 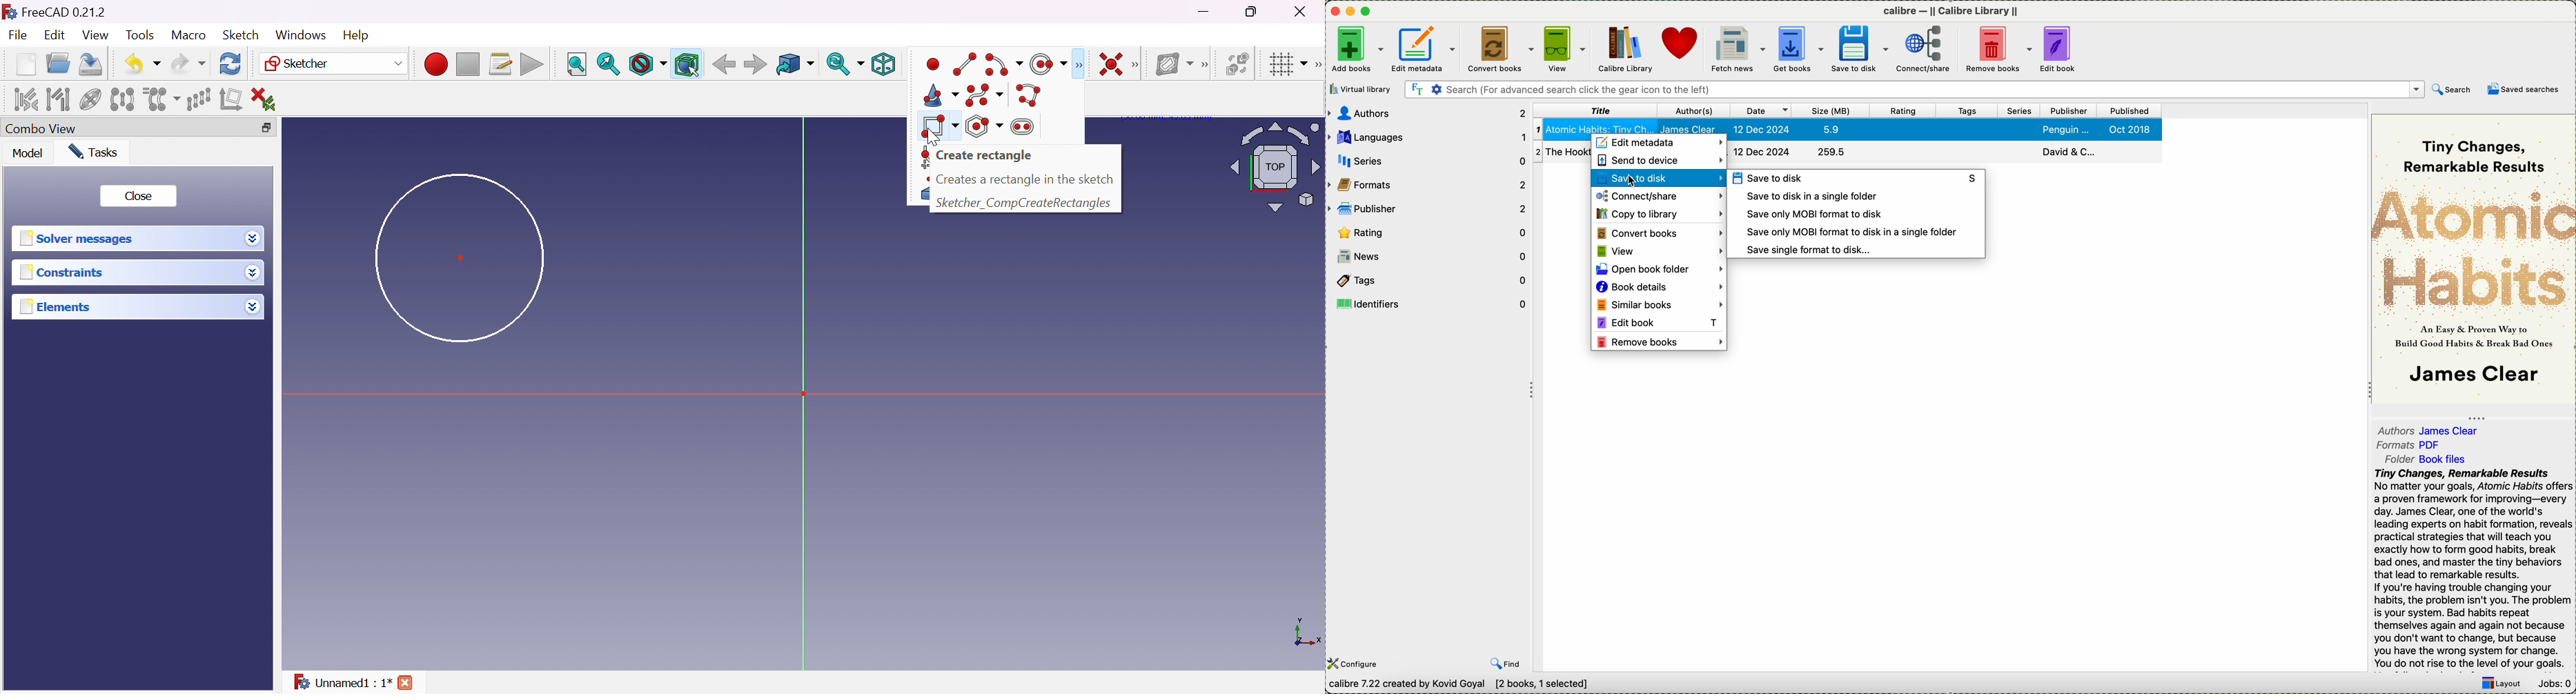 What do you see at coordinates (1350, 9) in the screenshot?
I see `minimize` at bounding box center [1350, 9].